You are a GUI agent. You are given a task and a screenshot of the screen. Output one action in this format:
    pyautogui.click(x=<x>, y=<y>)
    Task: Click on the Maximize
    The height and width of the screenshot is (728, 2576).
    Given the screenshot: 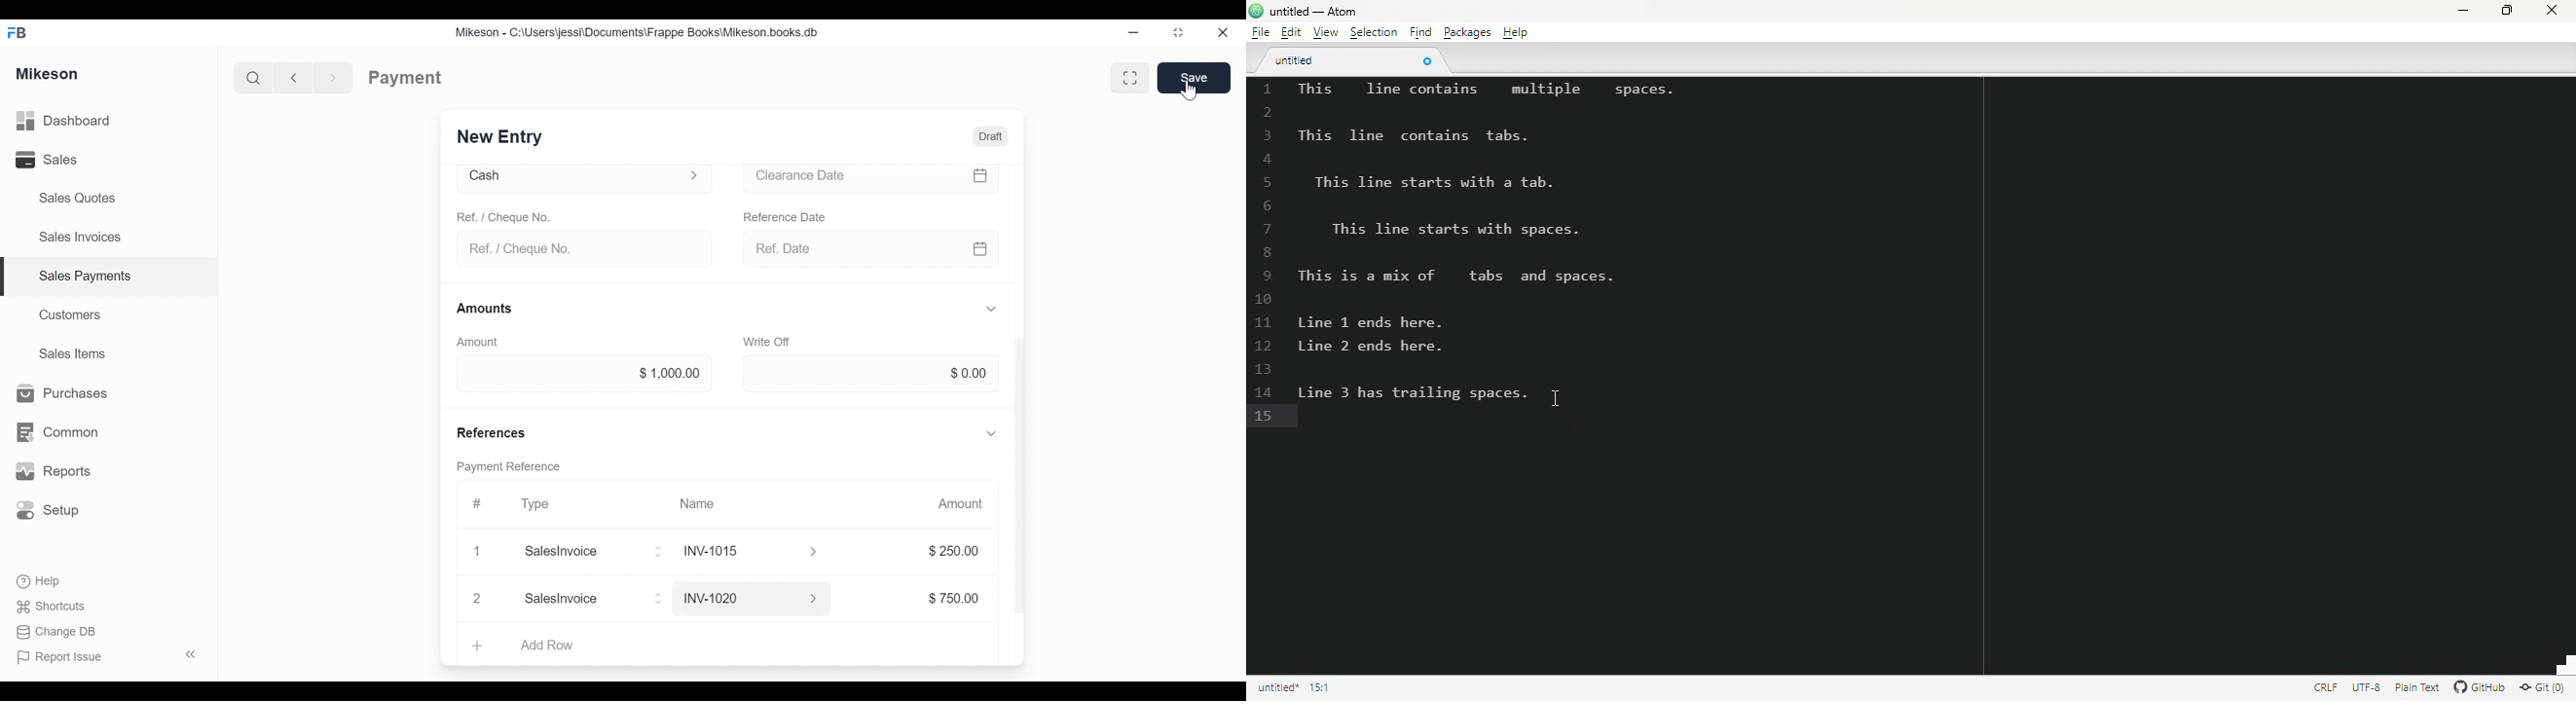 What is the action you would take?
    pyautogui.click(x=1176, y=34)
    